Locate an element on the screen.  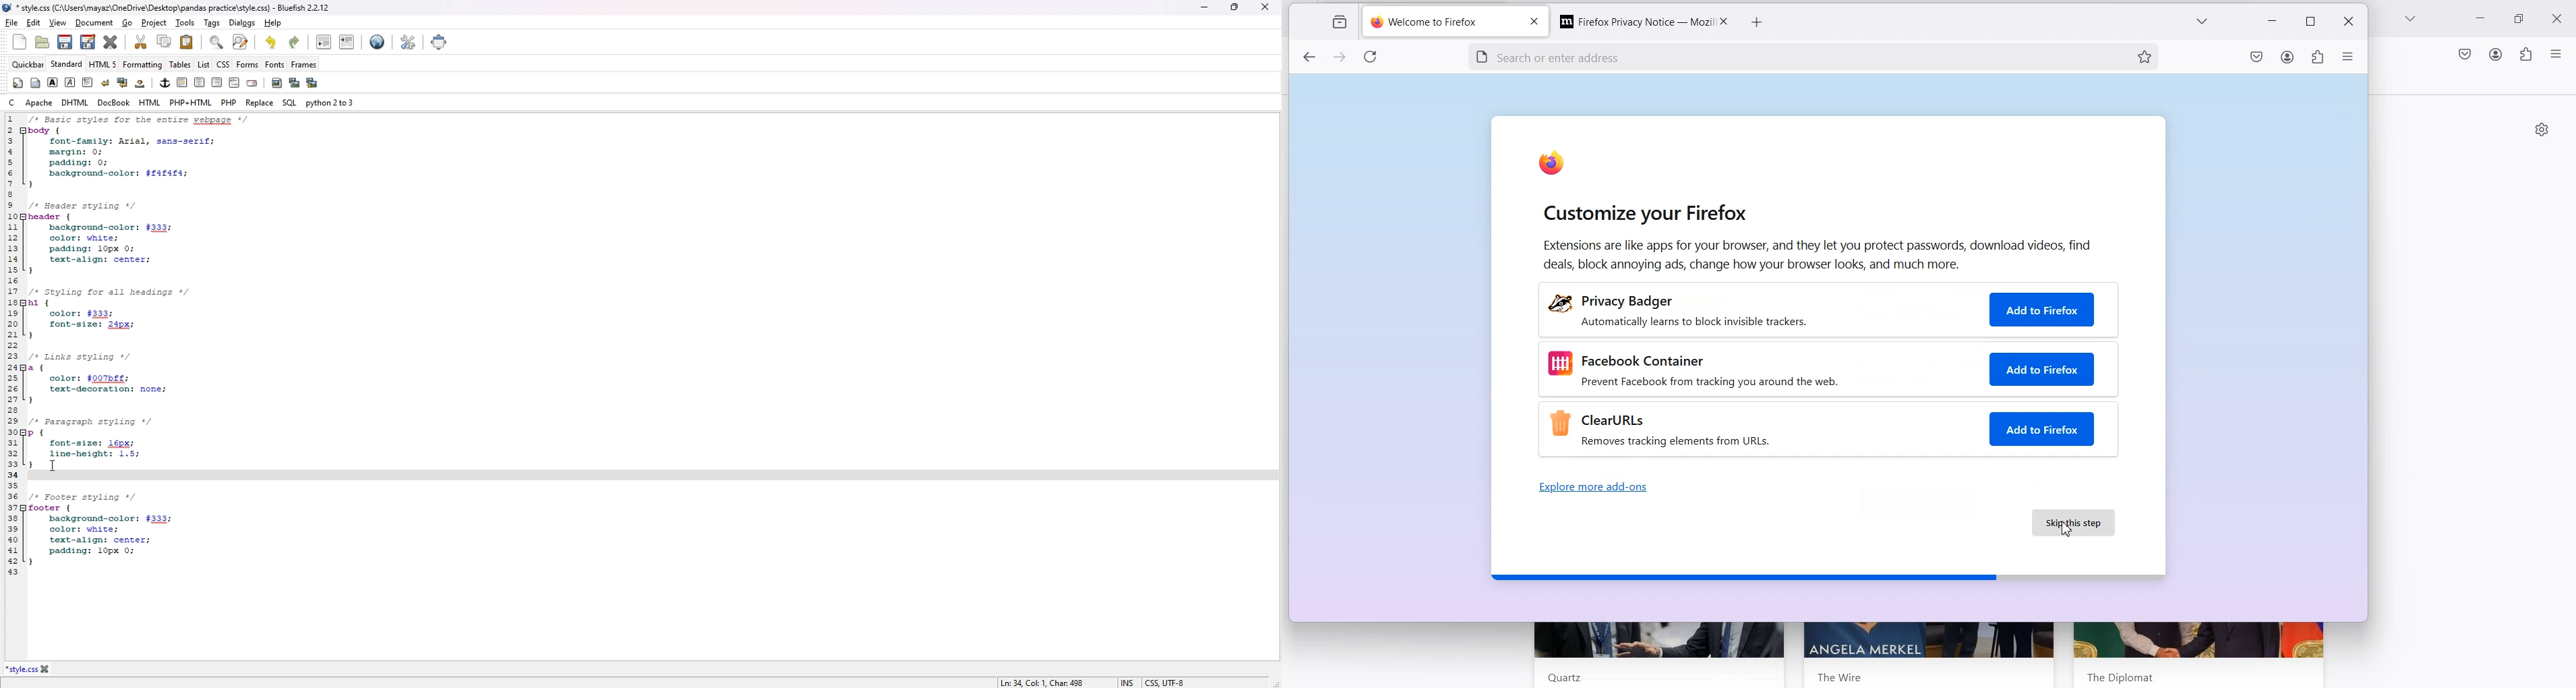
Add to Firefox is located at coordinates (2042, 369).